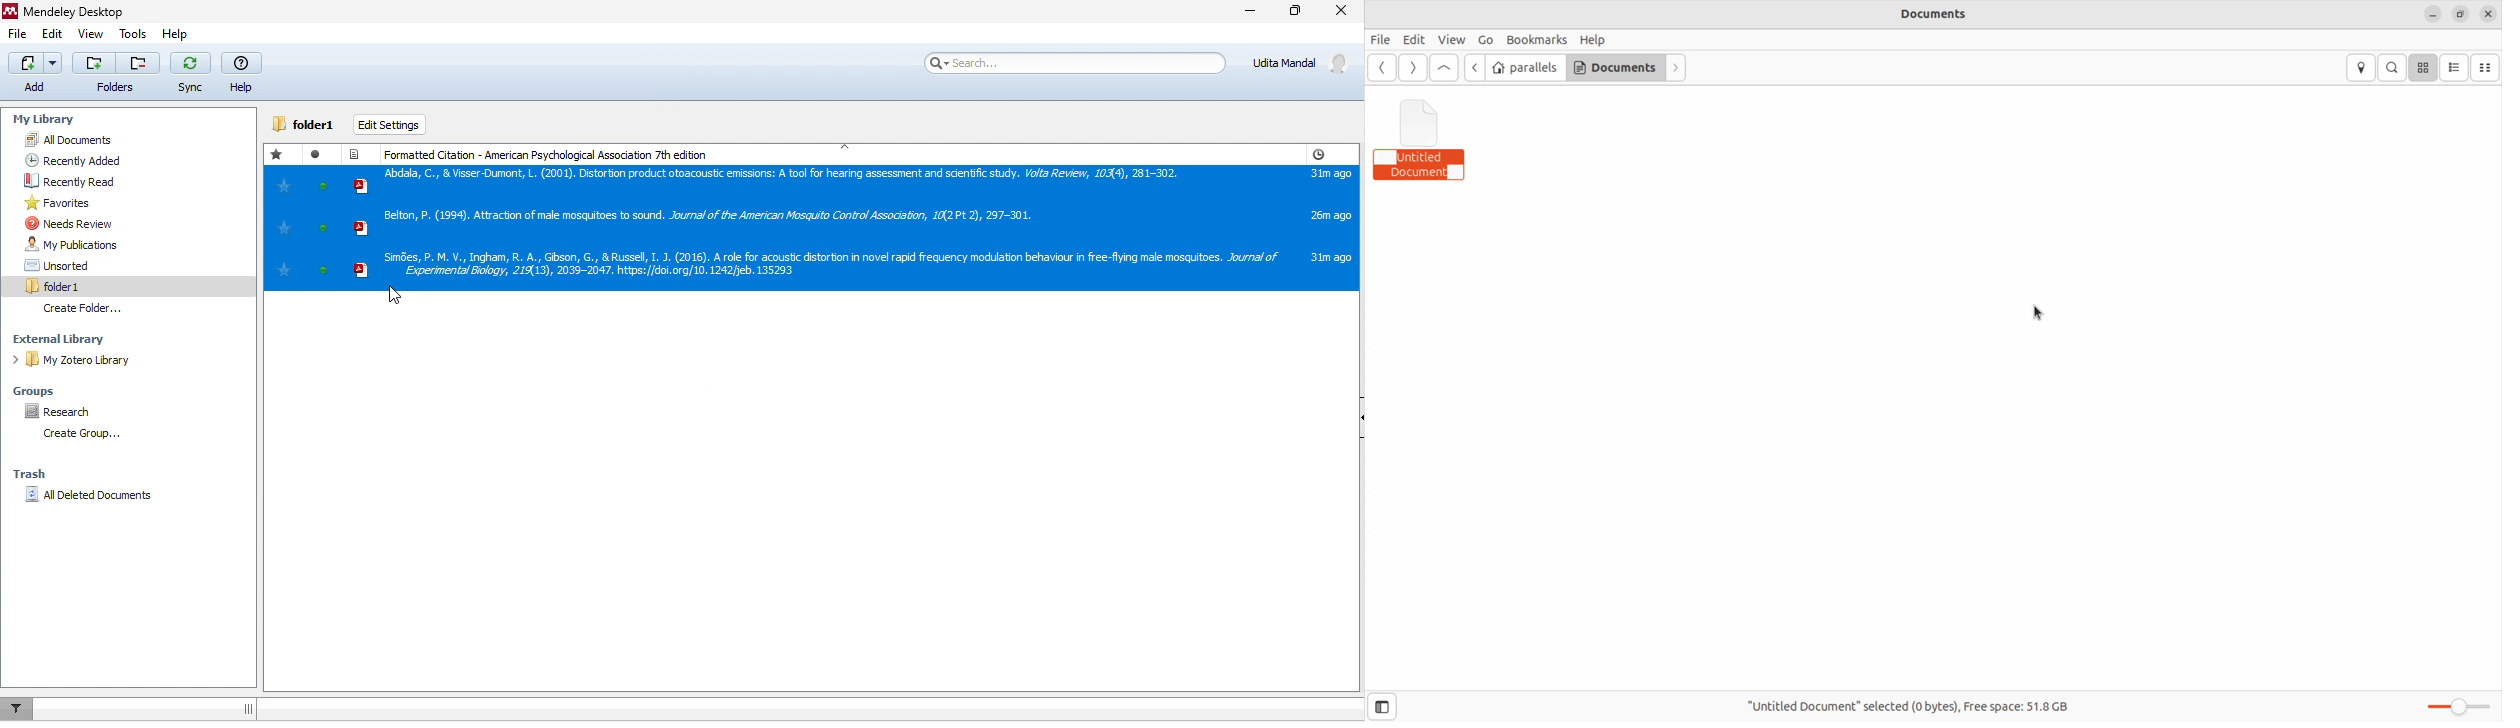 This screenshot has width=2520, height=728. Describe the element at coordinates (66, 160) in the screenshot. I see `recently added` at that location.